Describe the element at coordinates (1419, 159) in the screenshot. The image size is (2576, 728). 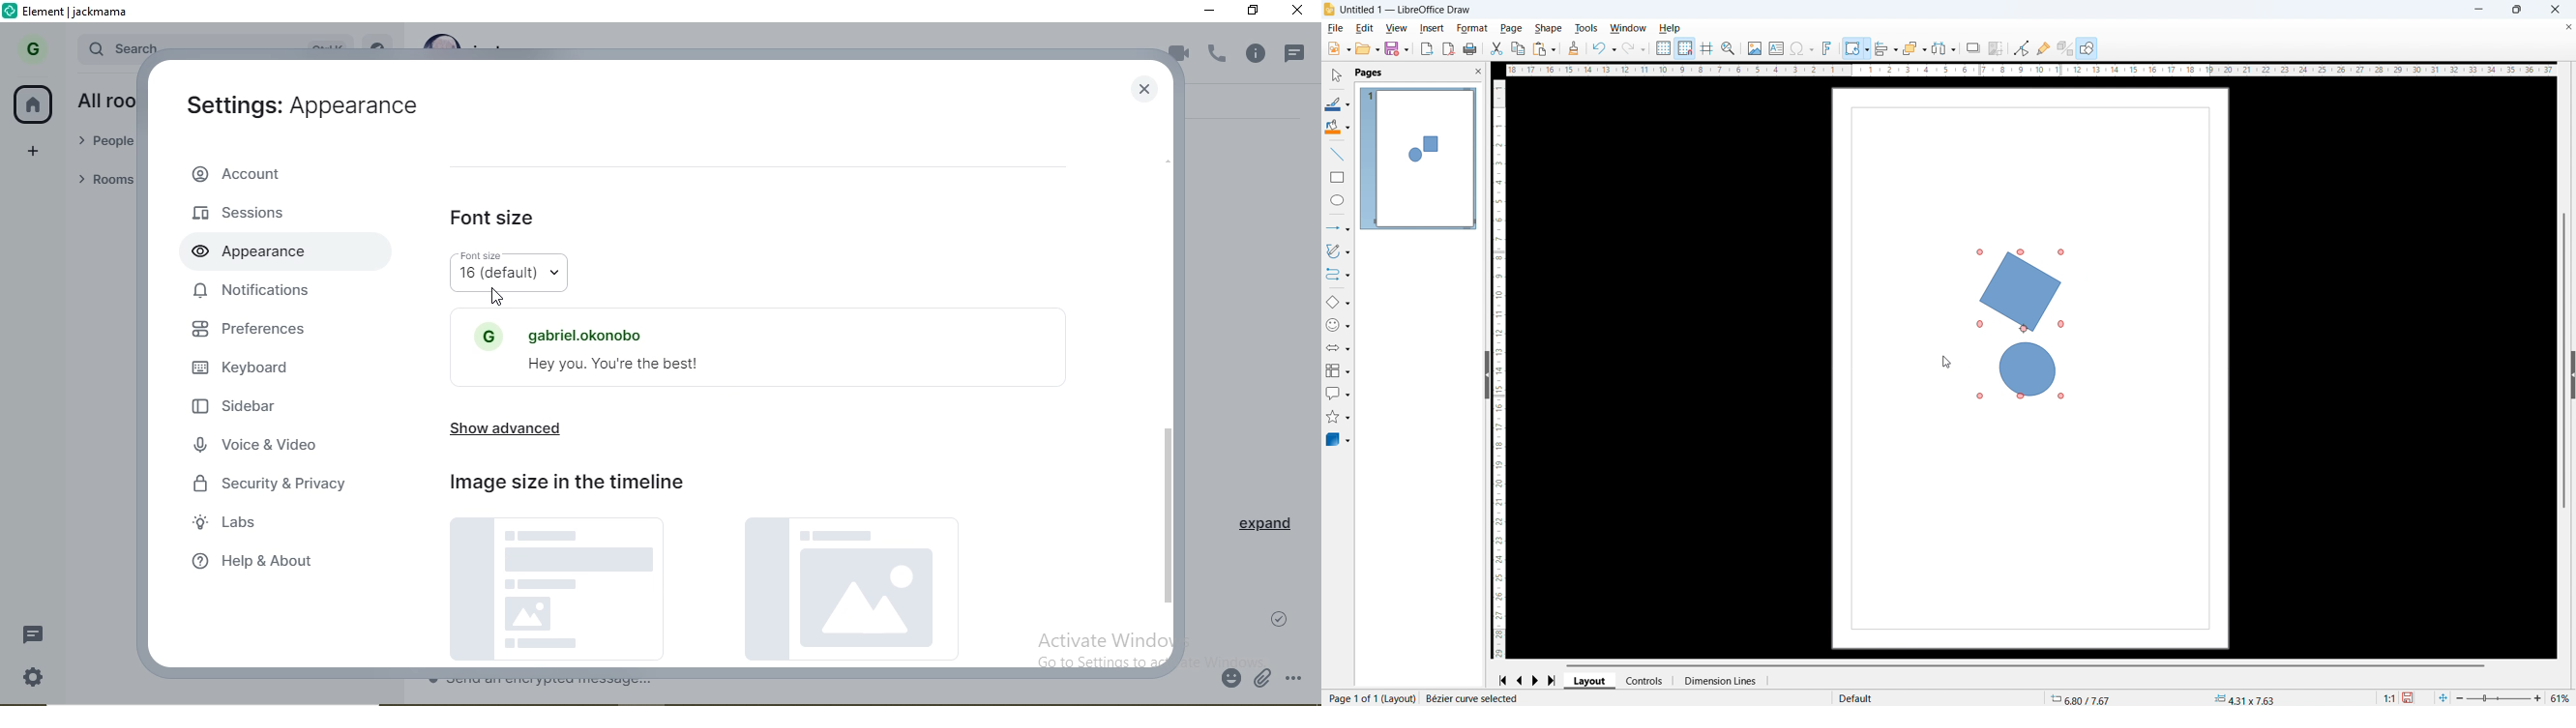
I see `Page display ` at that location.